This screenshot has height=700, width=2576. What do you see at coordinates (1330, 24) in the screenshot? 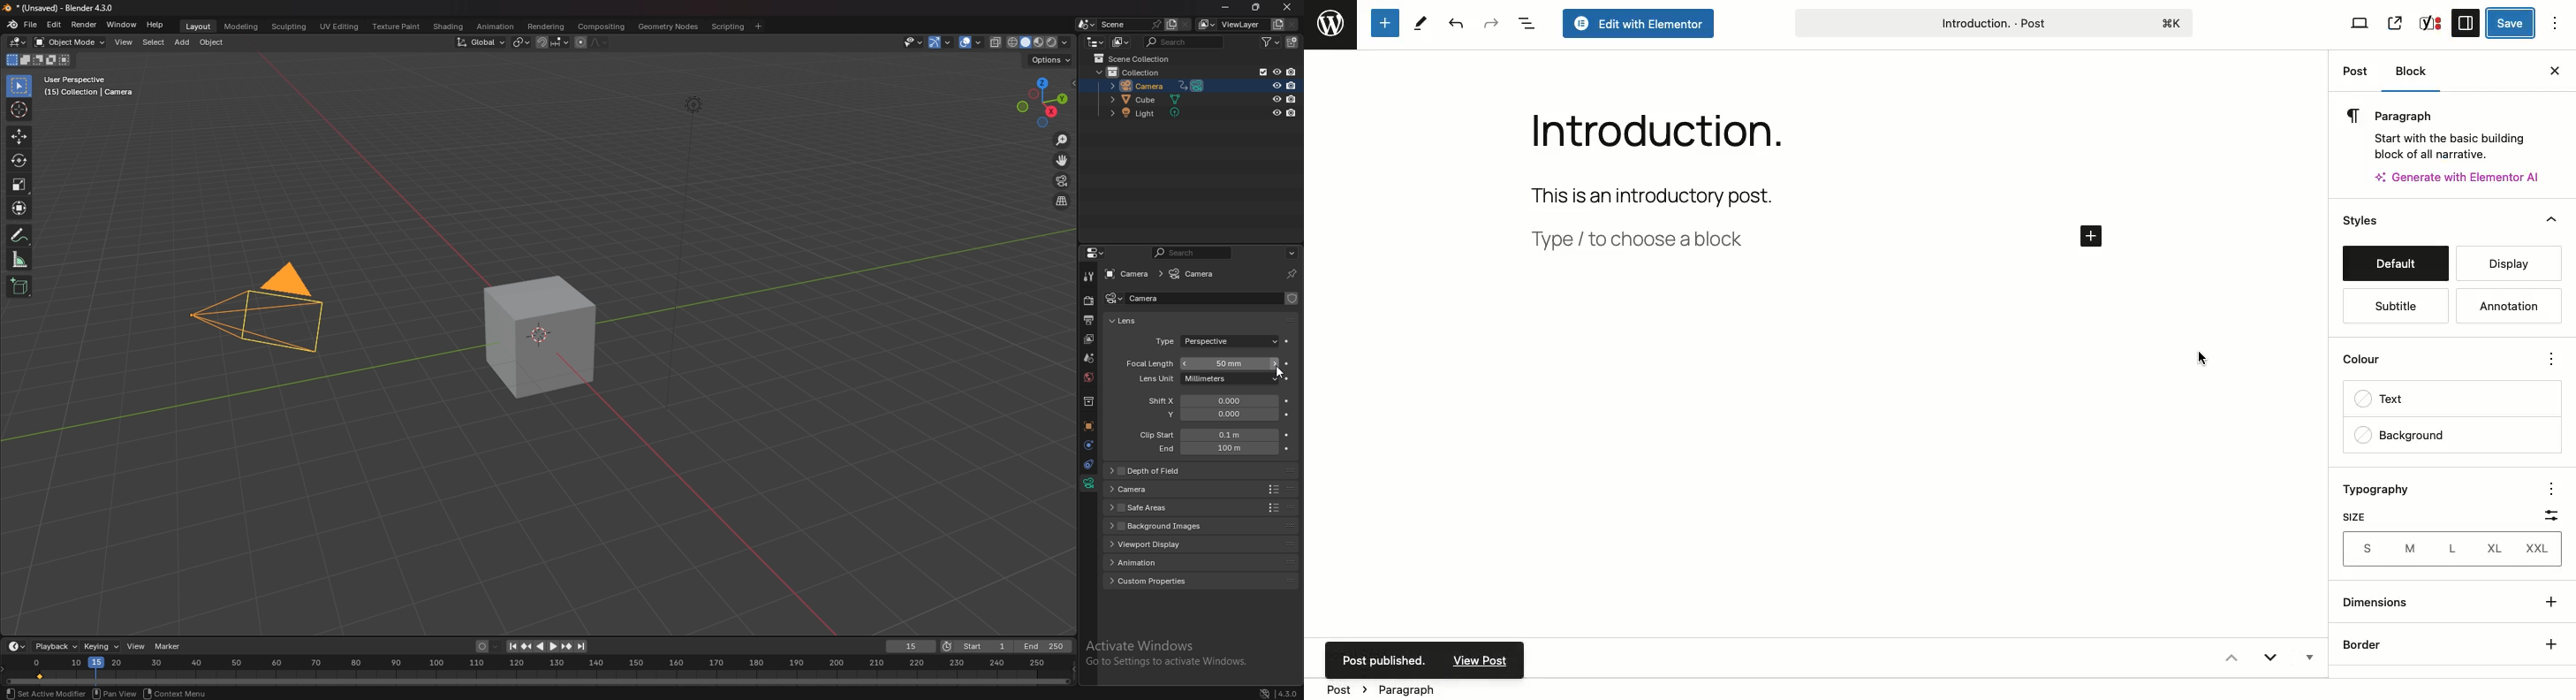
I see `Wordpress logo` at bounding box center [1330, 24].